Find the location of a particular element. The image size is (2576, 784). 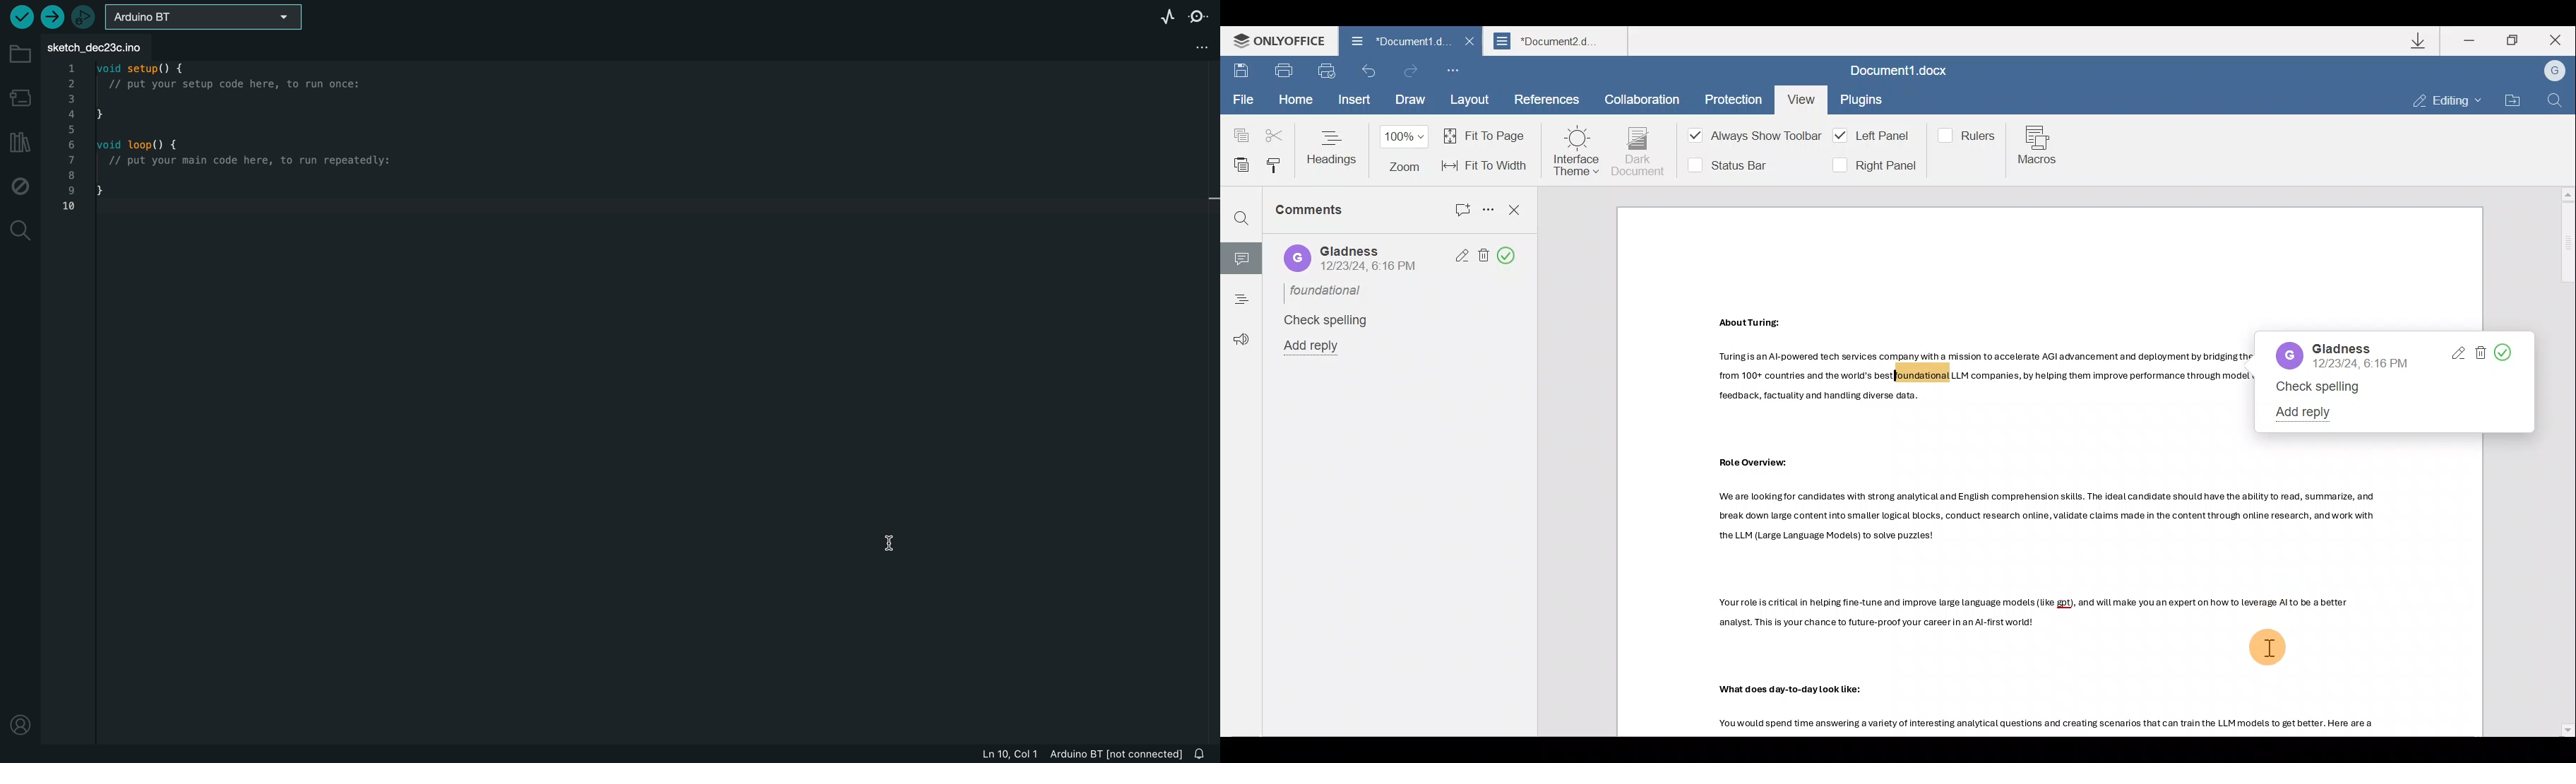

Find is located at coordinates (1241, 220).